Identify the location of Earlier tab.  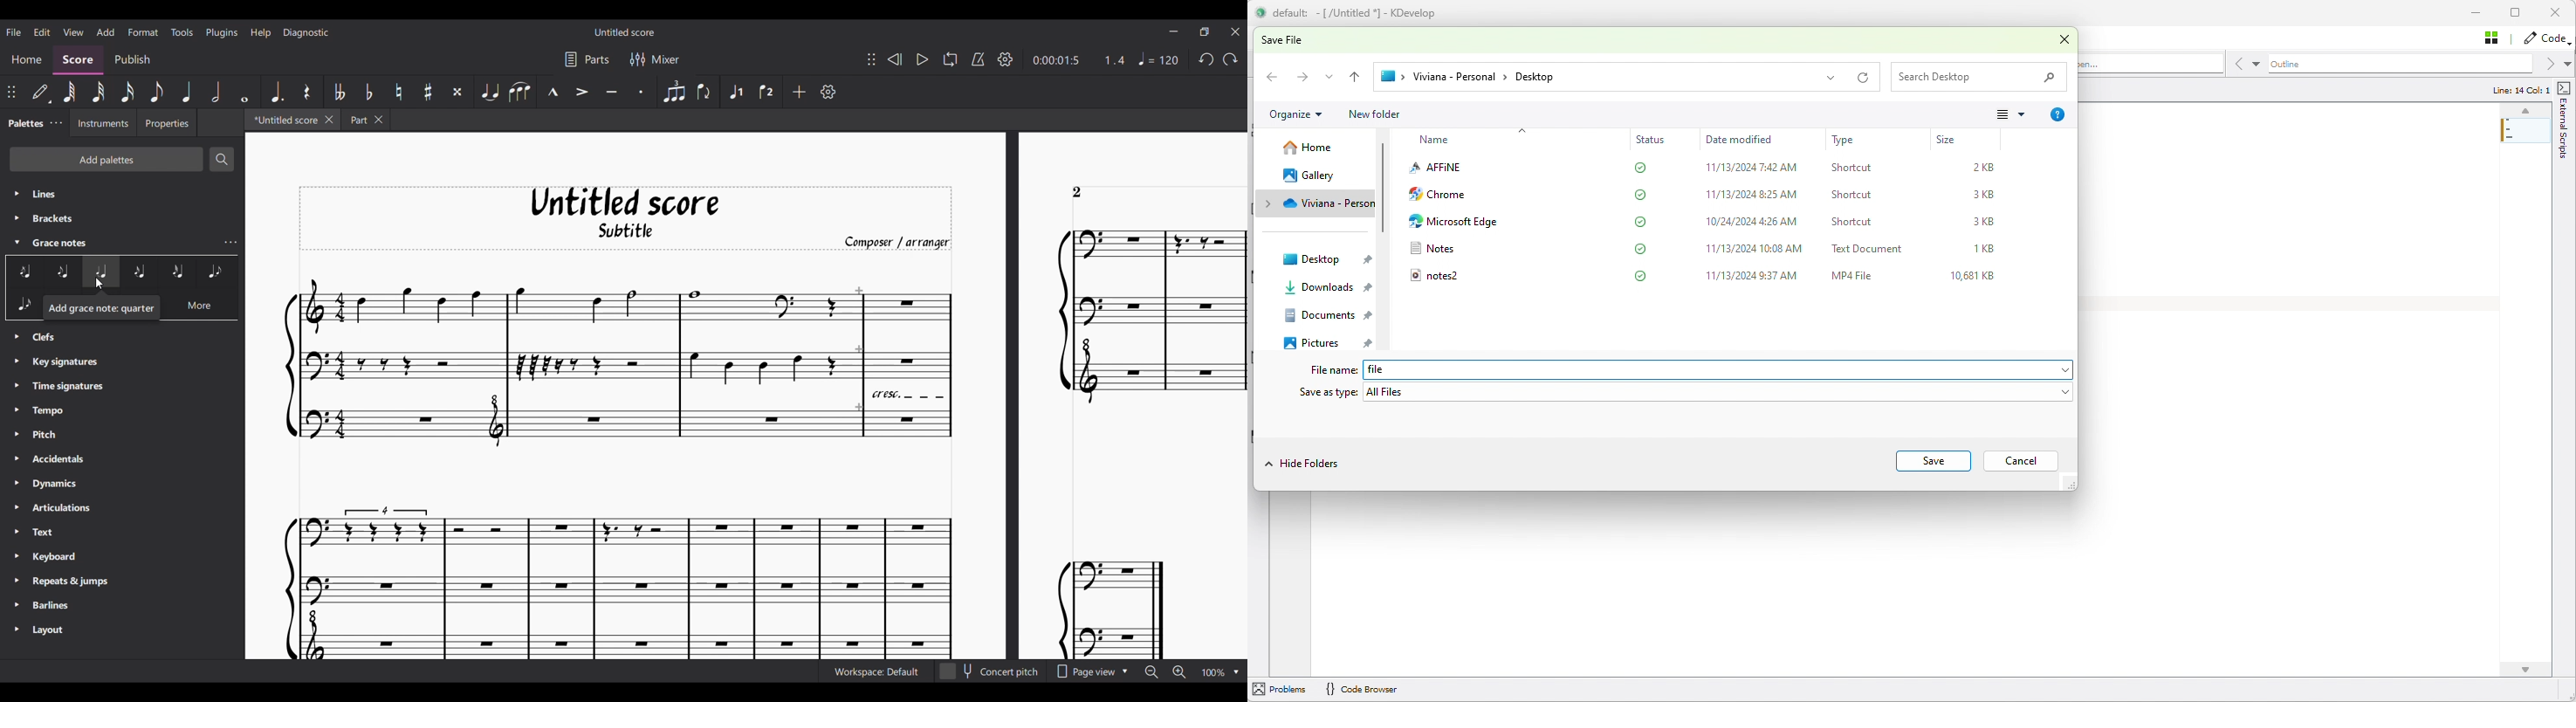
(366, 119).